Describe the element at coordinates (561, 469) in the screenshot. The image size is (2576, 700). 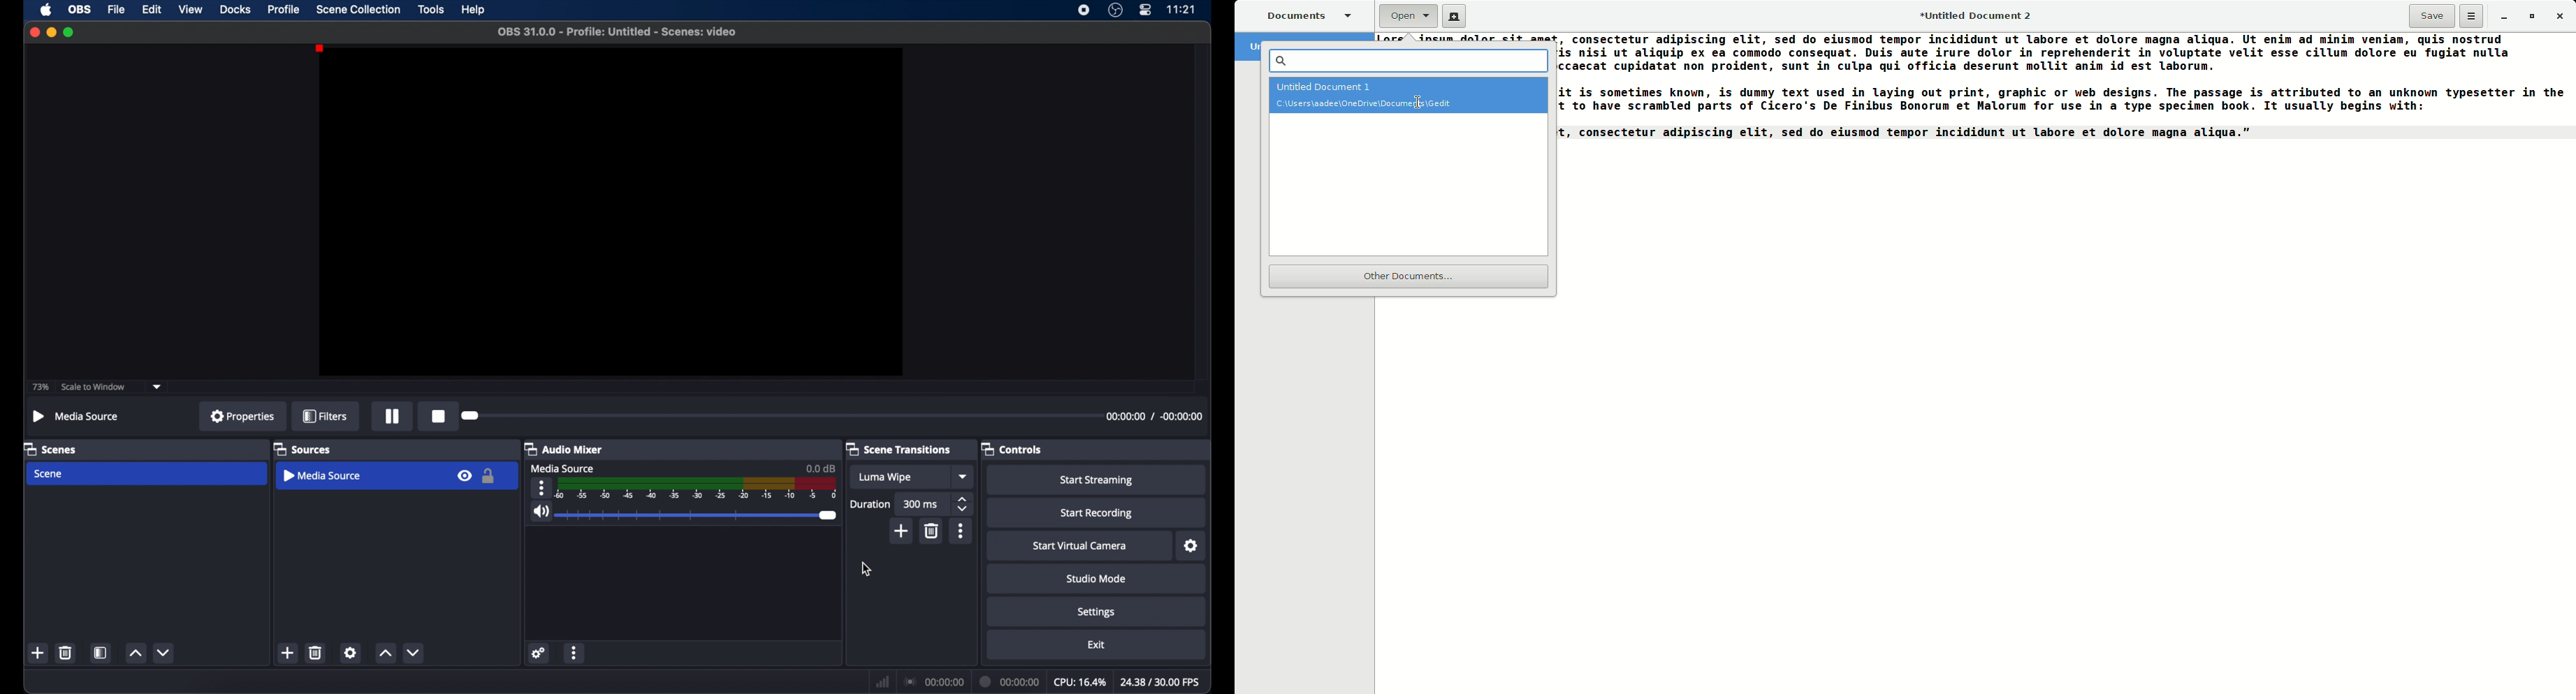
I see `media source` at that location.